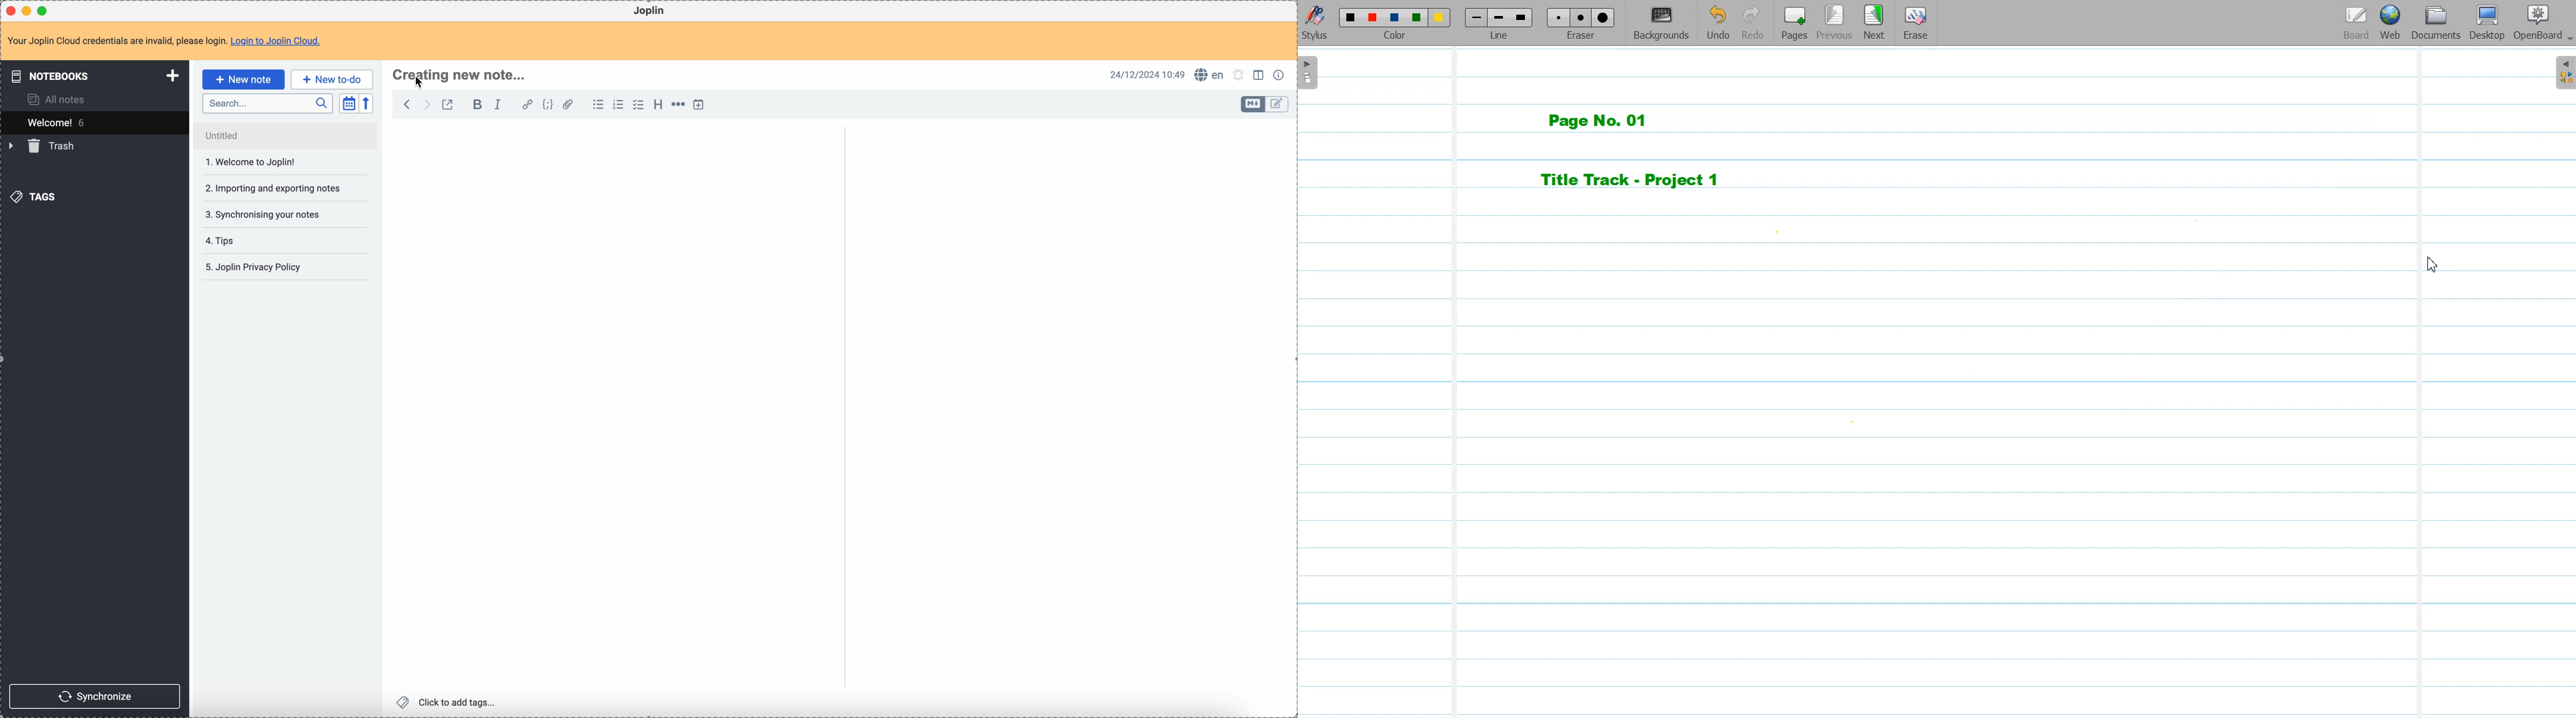 This screenshot has width=2576, height=728. I want to click on search bar, so click(268, 103).